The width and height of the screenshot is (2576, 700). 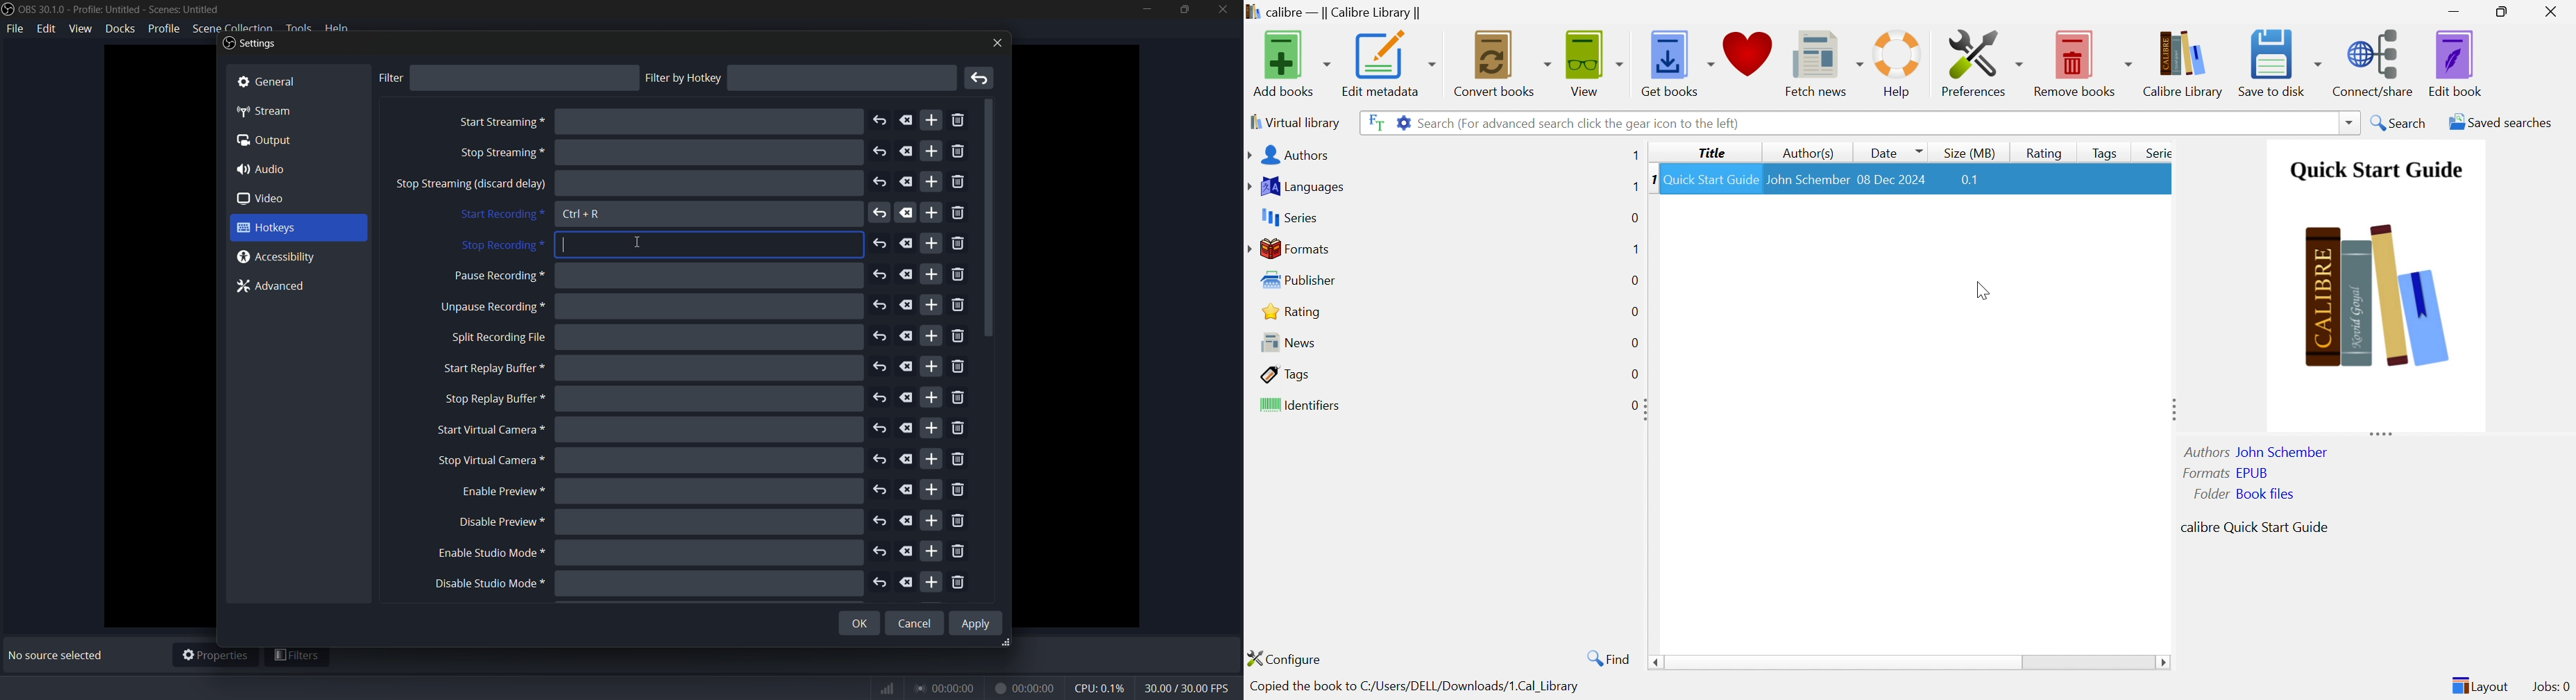 What do you see at coordinates (961, 121) in the screenshot?
I see `remove` at bounding box center [961, 121].